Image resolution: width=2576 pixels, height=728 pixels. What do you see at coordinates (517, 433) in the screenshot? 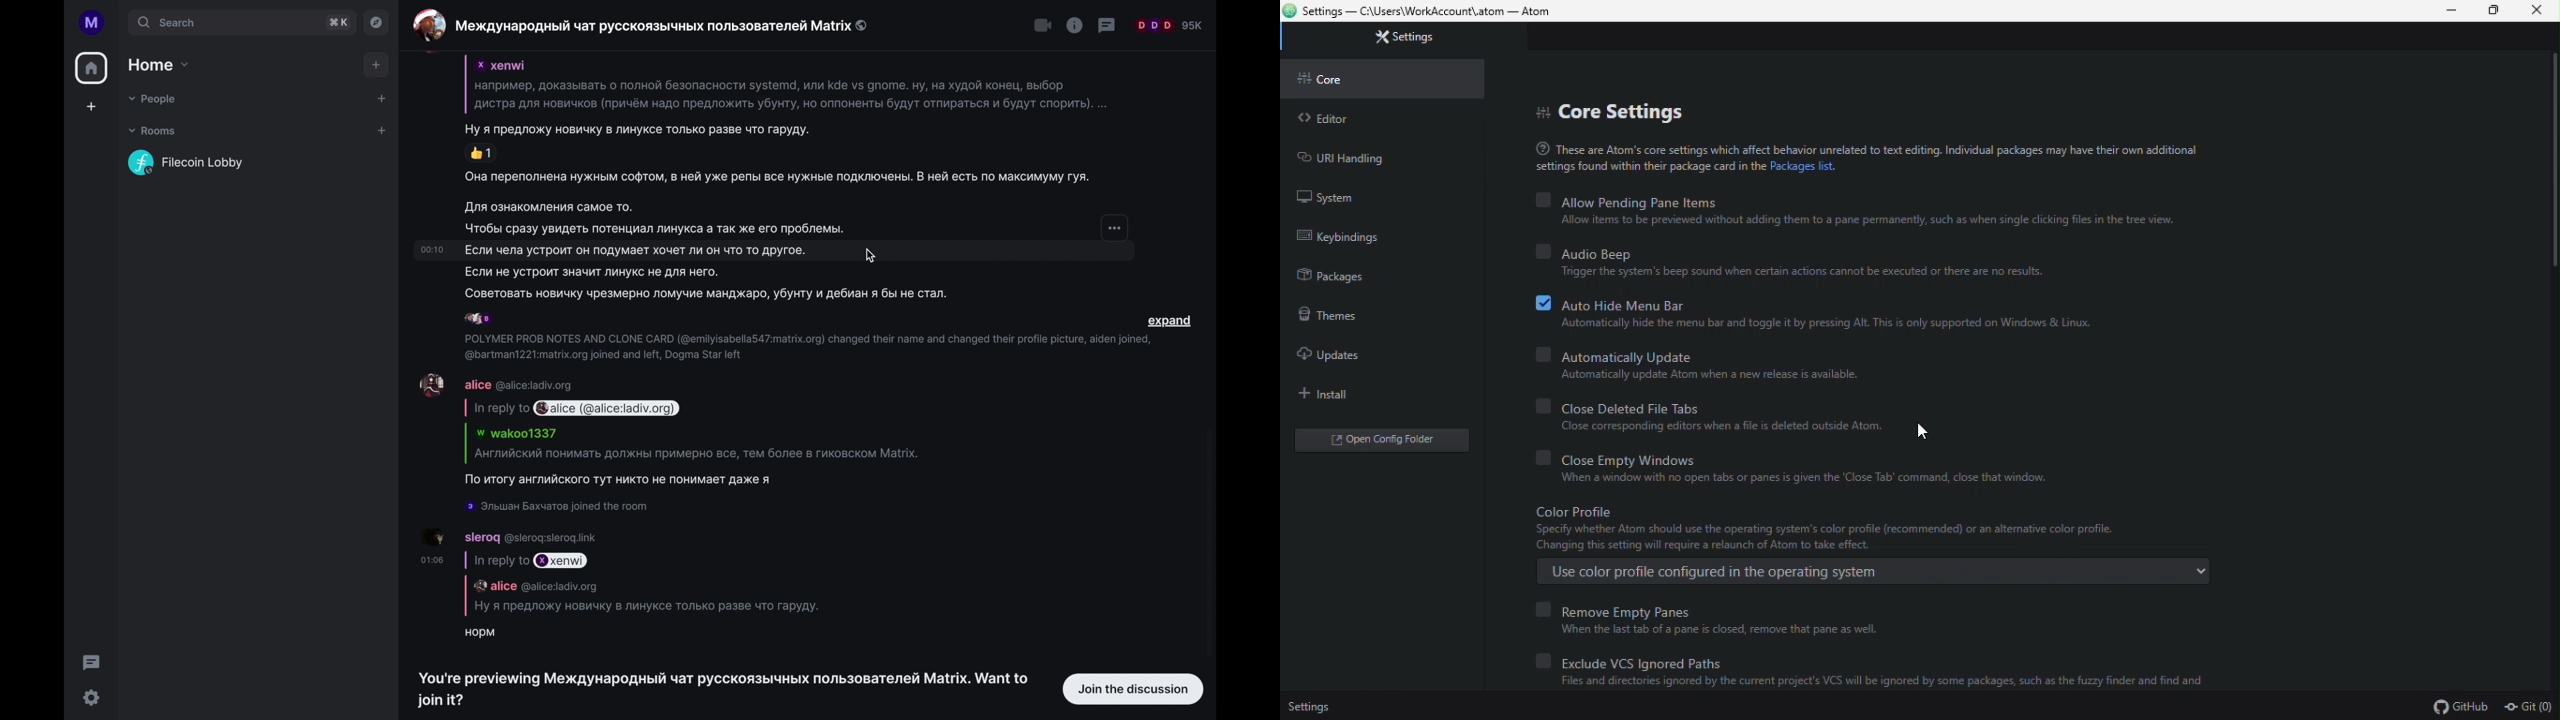
I see `wakoo1337` at bounding box center [517, 433].